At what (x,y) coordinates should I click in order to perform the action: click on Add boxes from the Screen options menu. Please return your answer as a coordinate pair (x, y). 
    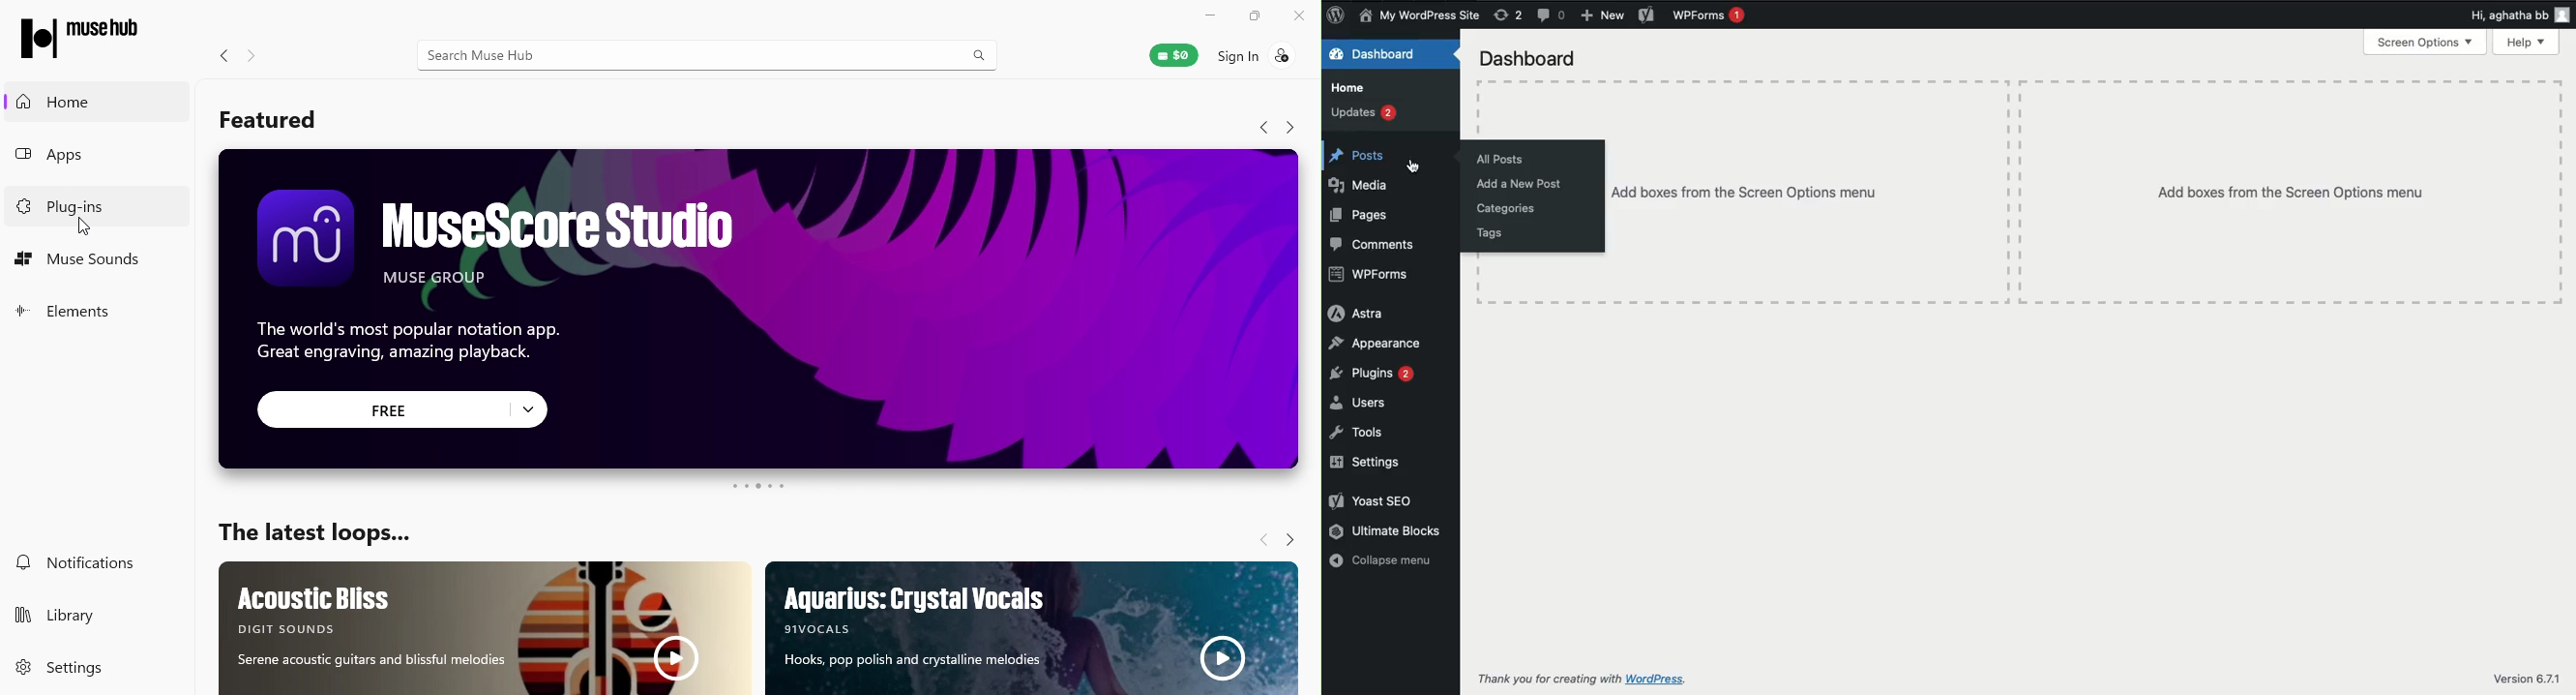
    Looking at the image, I should click on (1746, 195).